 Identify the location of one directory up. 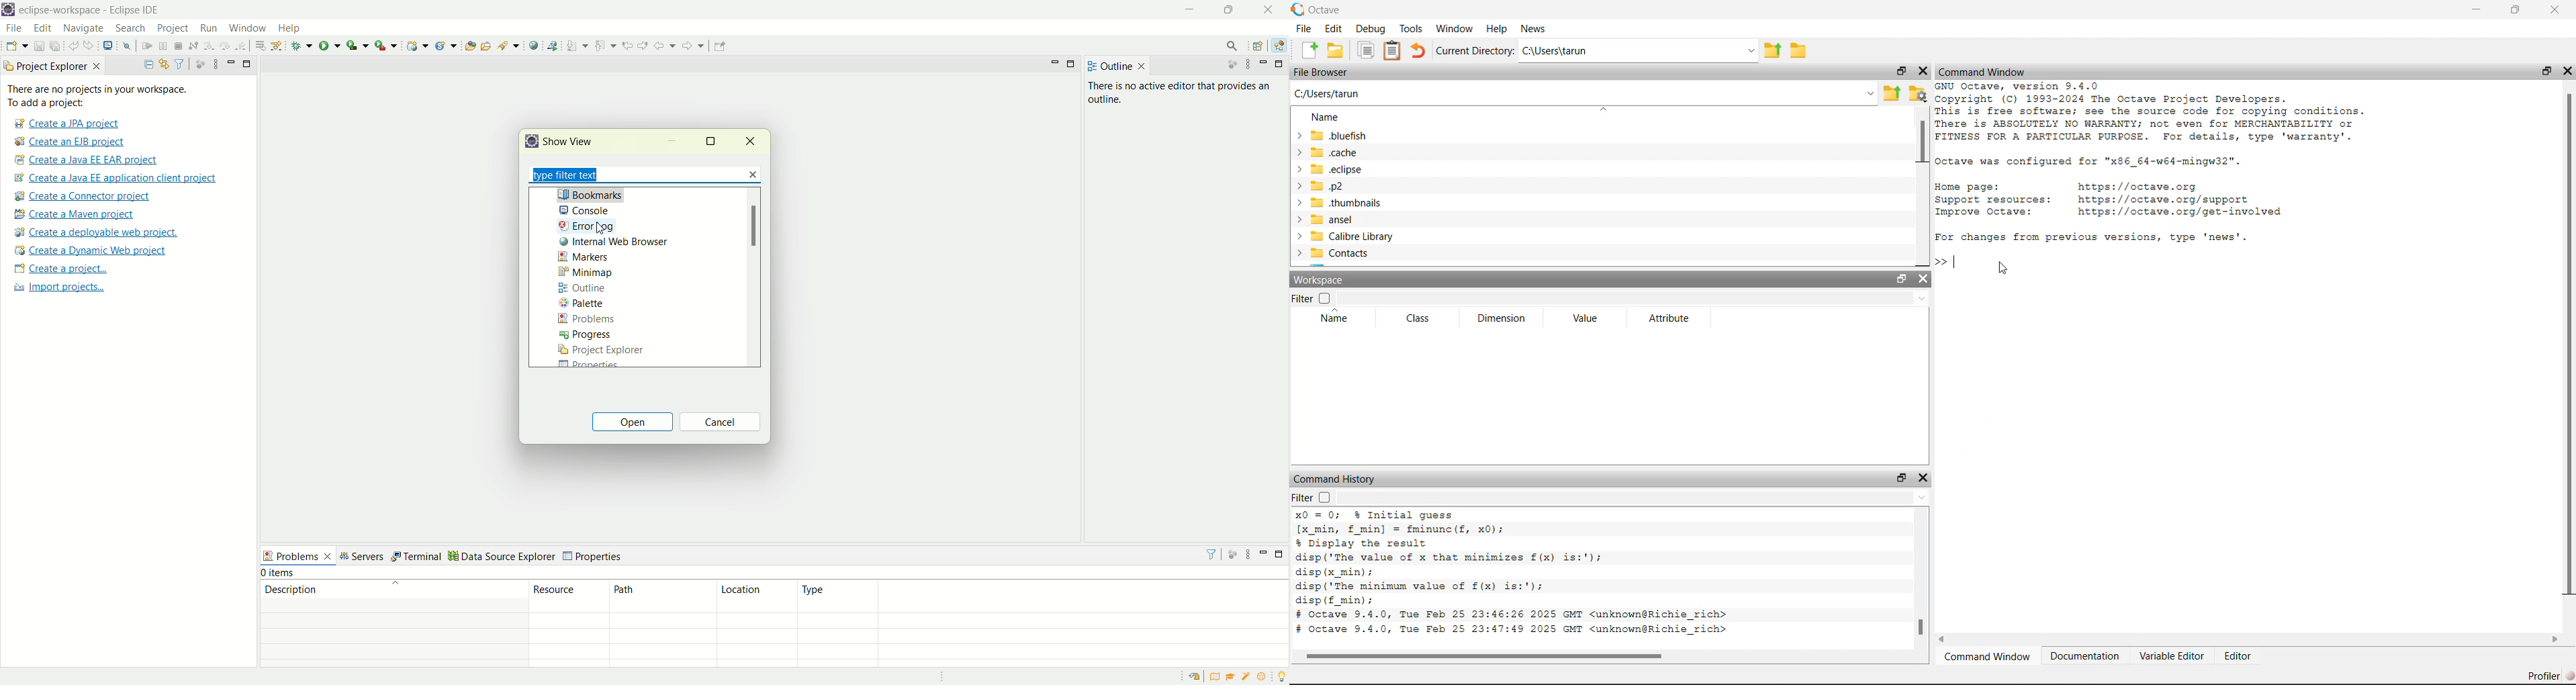
(1892, 92).